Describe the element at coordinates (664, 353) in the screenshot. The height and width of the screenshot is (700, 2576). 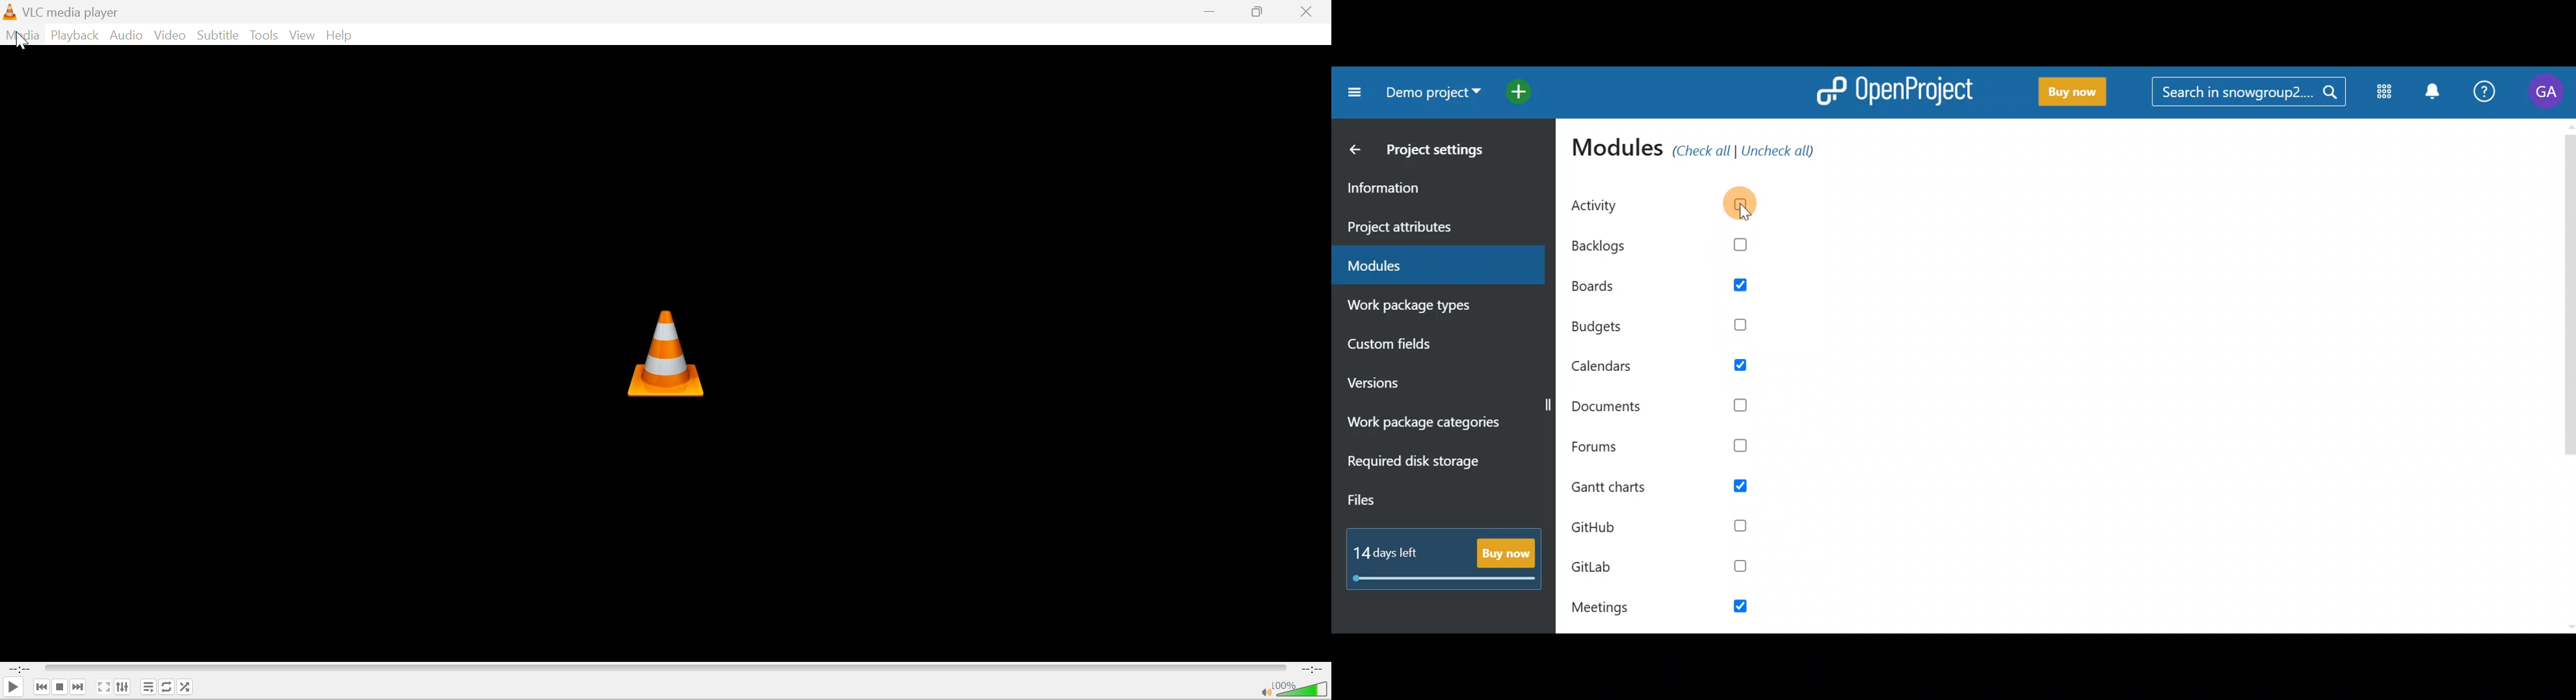
I see `VLC icon` at that location.